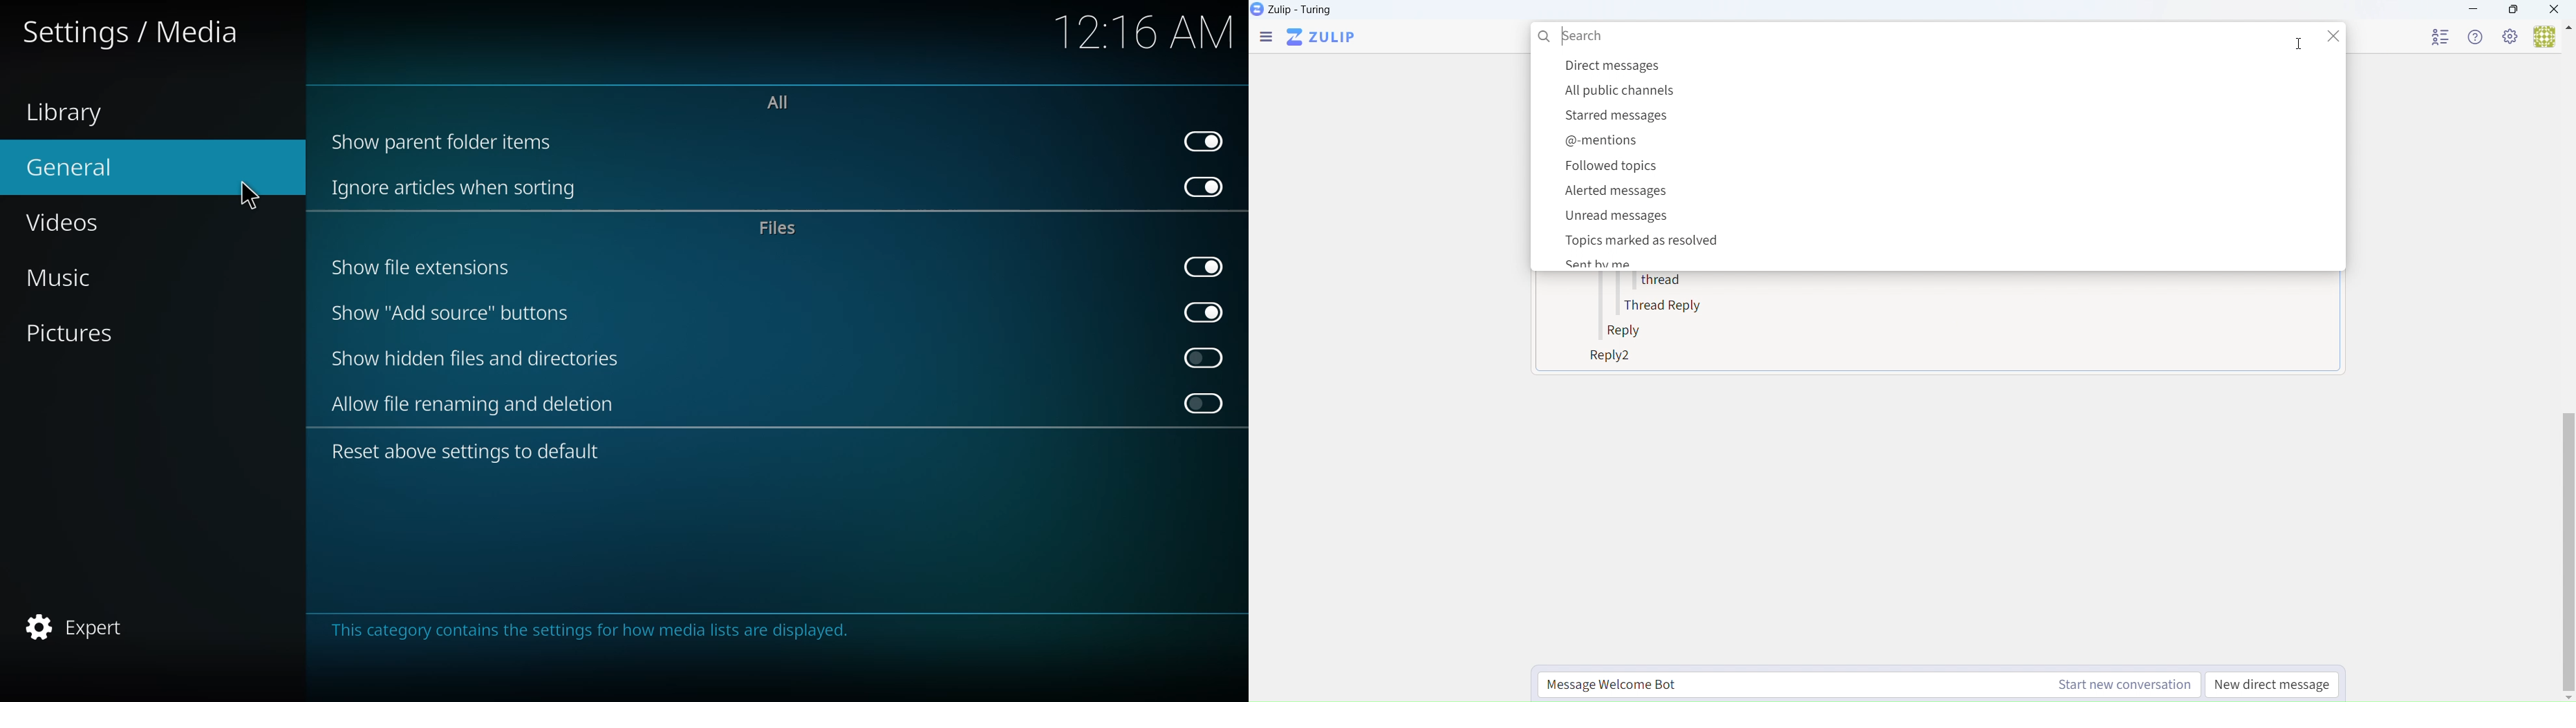 The image size is (2576, 728). I want to click on enabled, so click(1206, 138).